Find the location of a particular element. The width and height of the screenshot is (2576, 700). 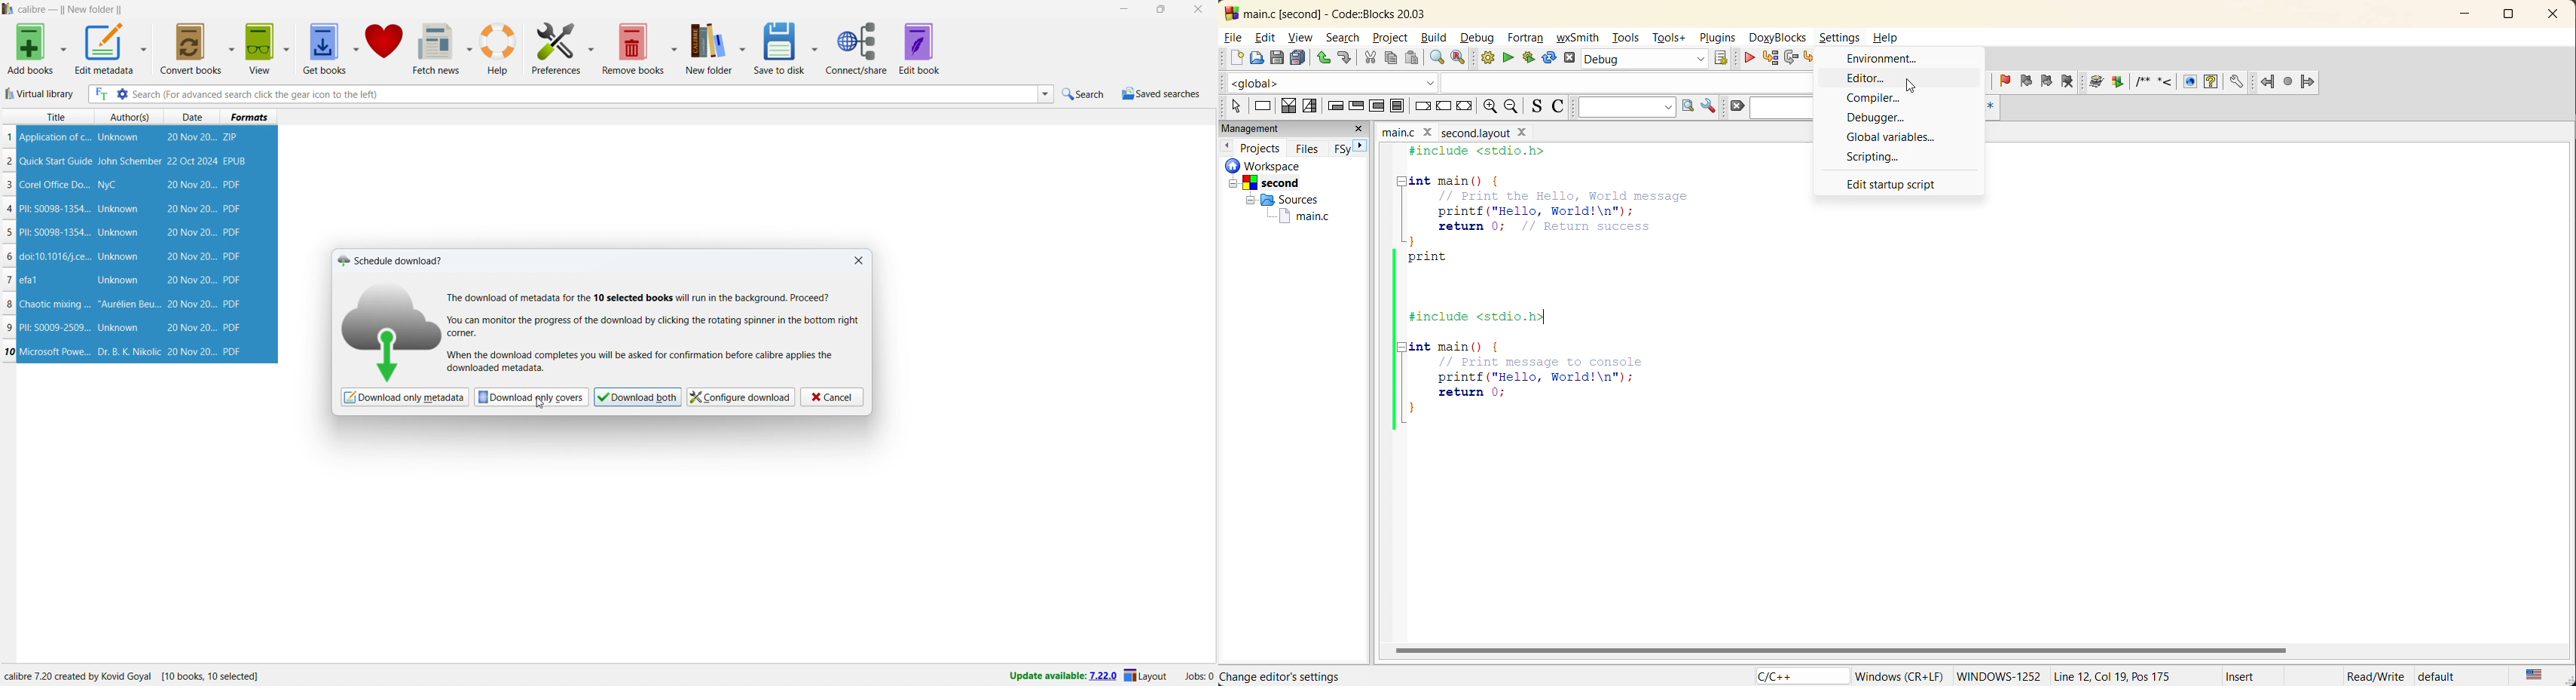

search is located at coordinates (1346, 38).